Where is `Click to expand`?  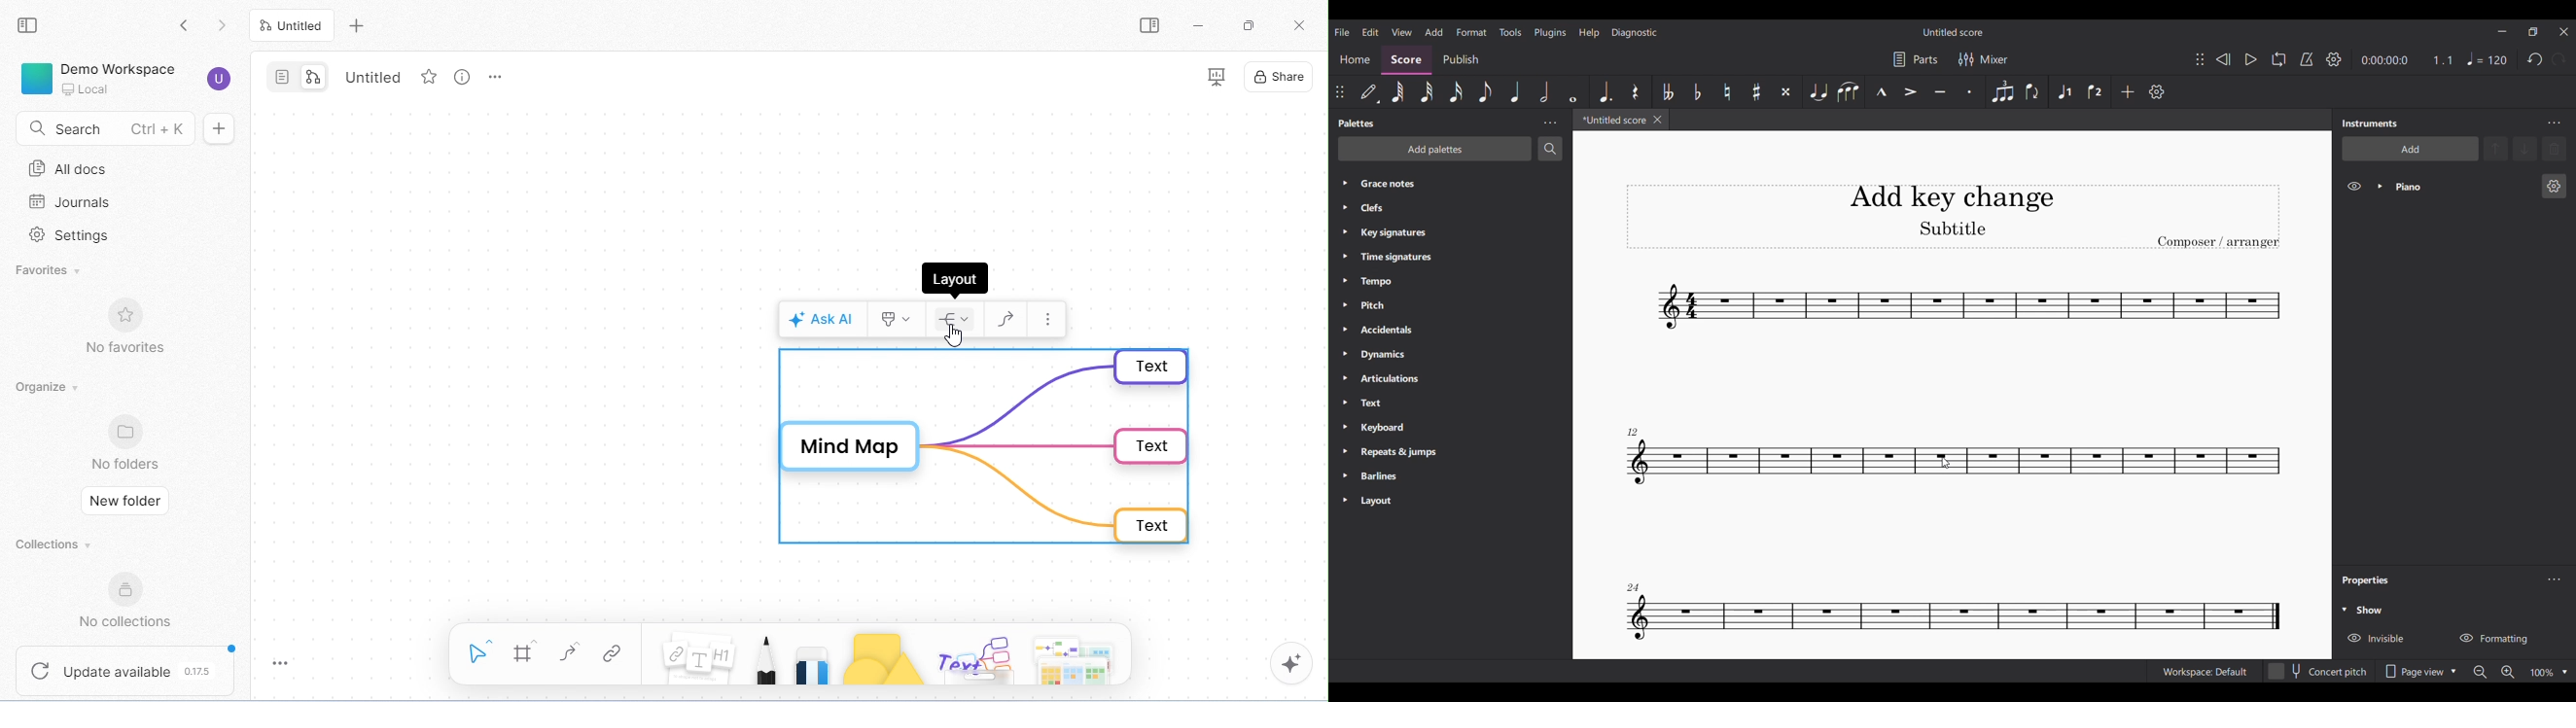 Click to expand is located at coordinates (2344, 610).